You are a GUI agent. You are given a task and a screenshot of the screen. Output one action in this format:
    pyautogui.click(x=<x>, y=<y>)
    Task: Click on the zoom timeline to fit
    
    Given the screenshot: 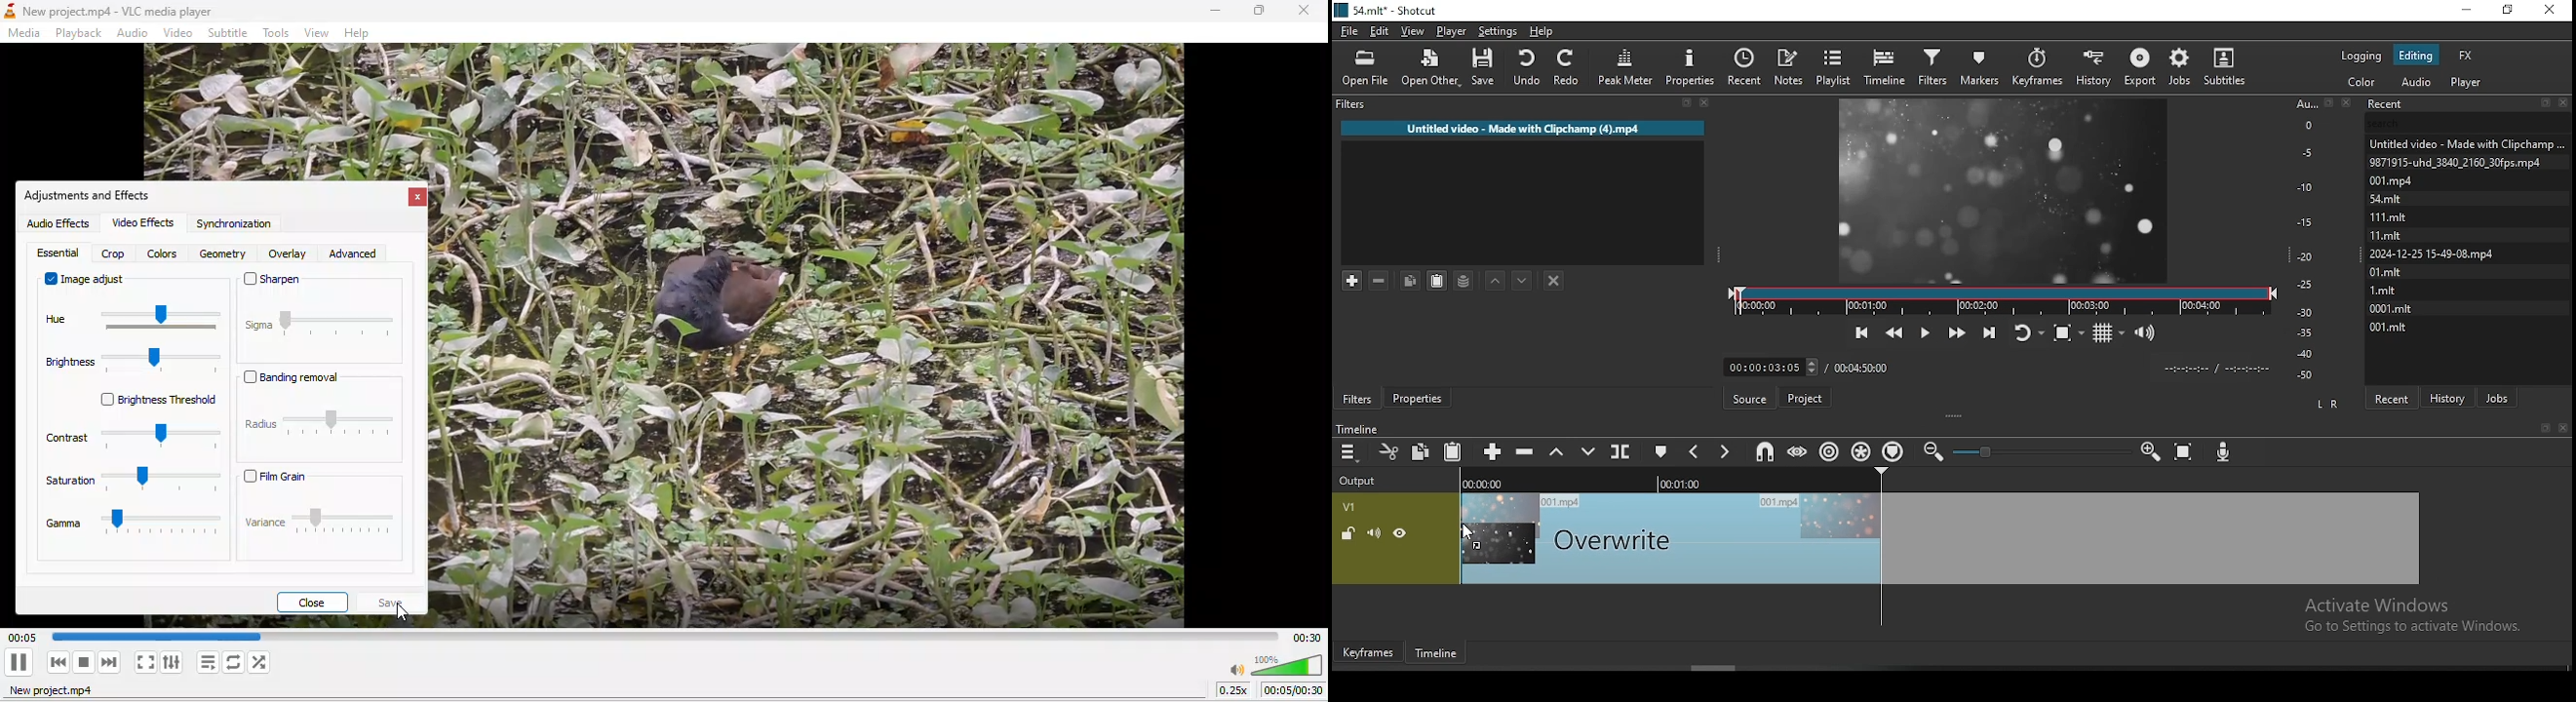 What is the action you would take?
    pyautogui.click(x=2184, y=454)
    